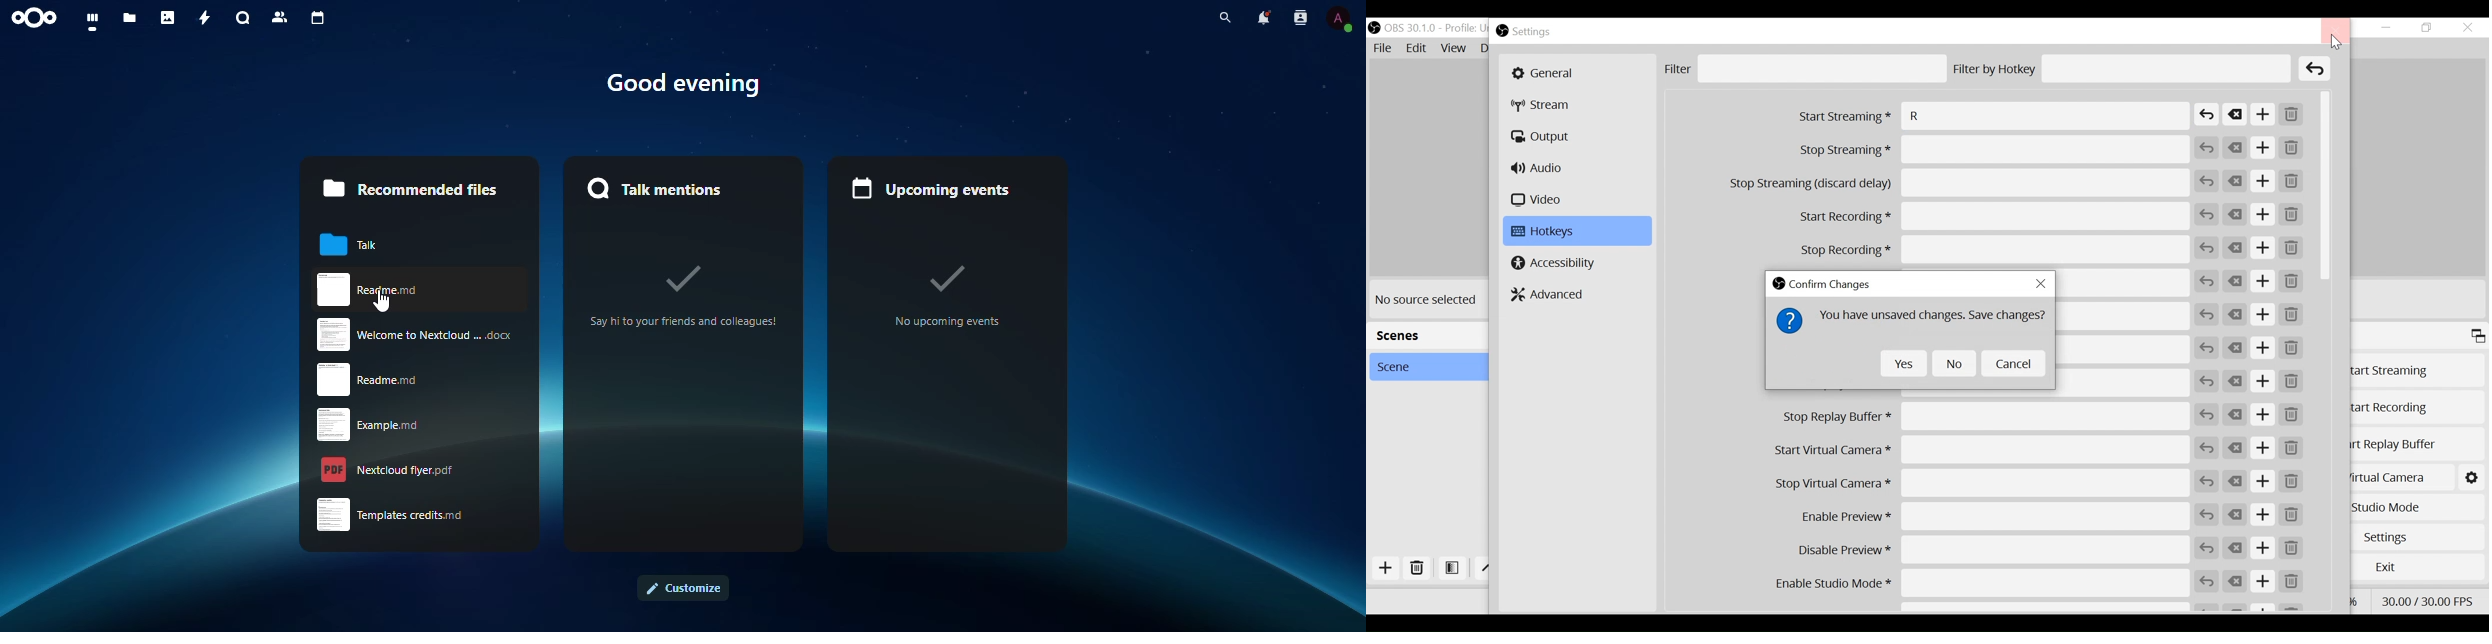 The height and width of the screenshot is (644, 2492). What do you see at coordinates (2292, 582) in the screenshot?
I see `Remove` at bounding box center [2292, 582].